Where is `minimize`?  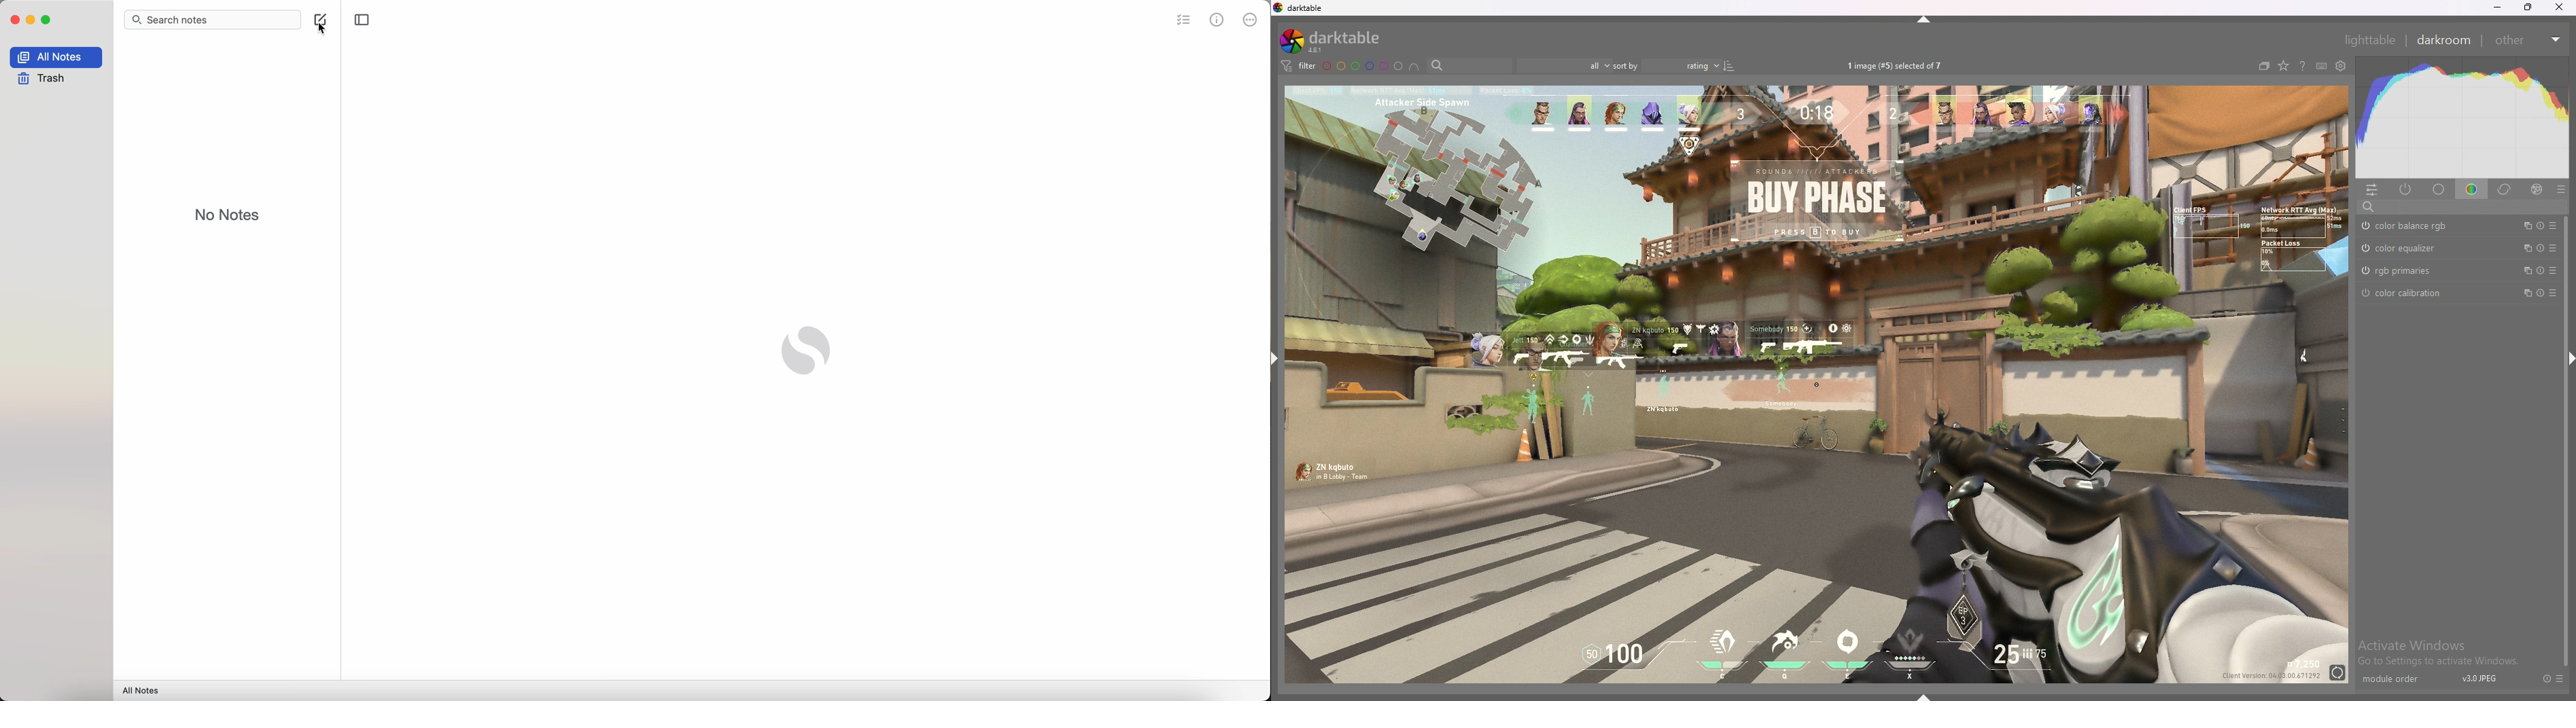 minimize is located at coordinates (2498, 7).